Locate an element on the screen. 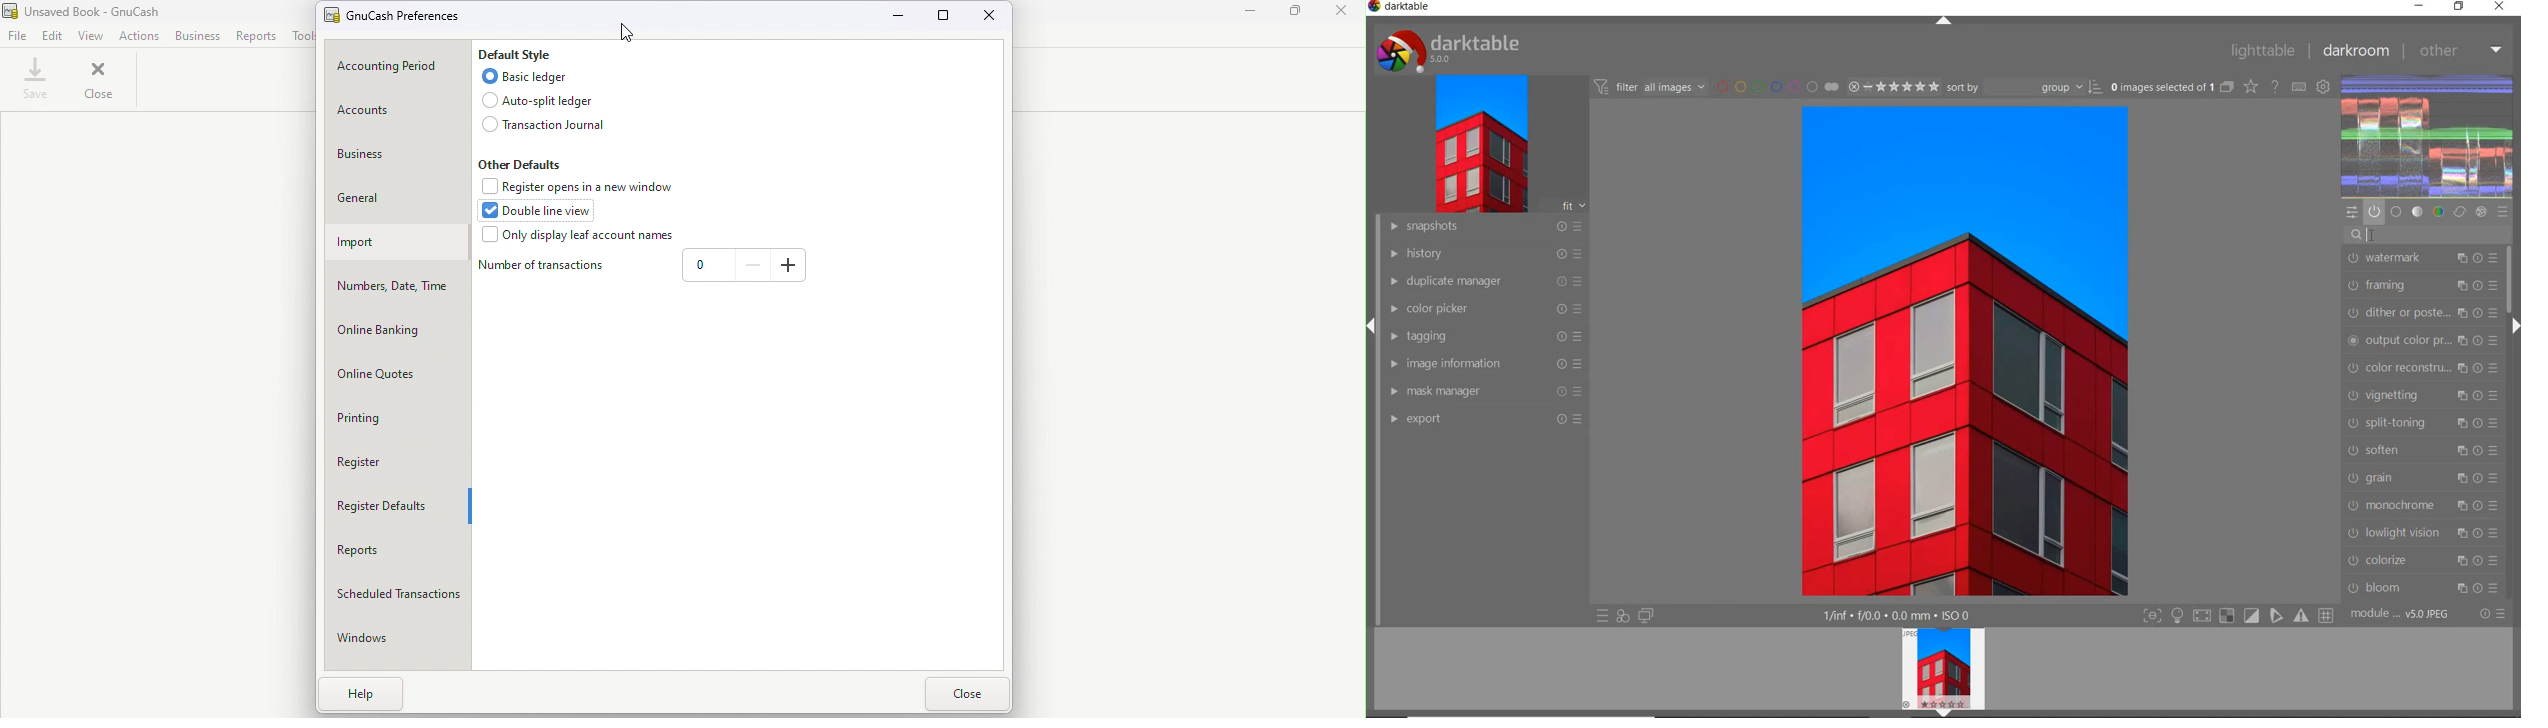  Scheduled transactions is located at coordinates (398, 590).